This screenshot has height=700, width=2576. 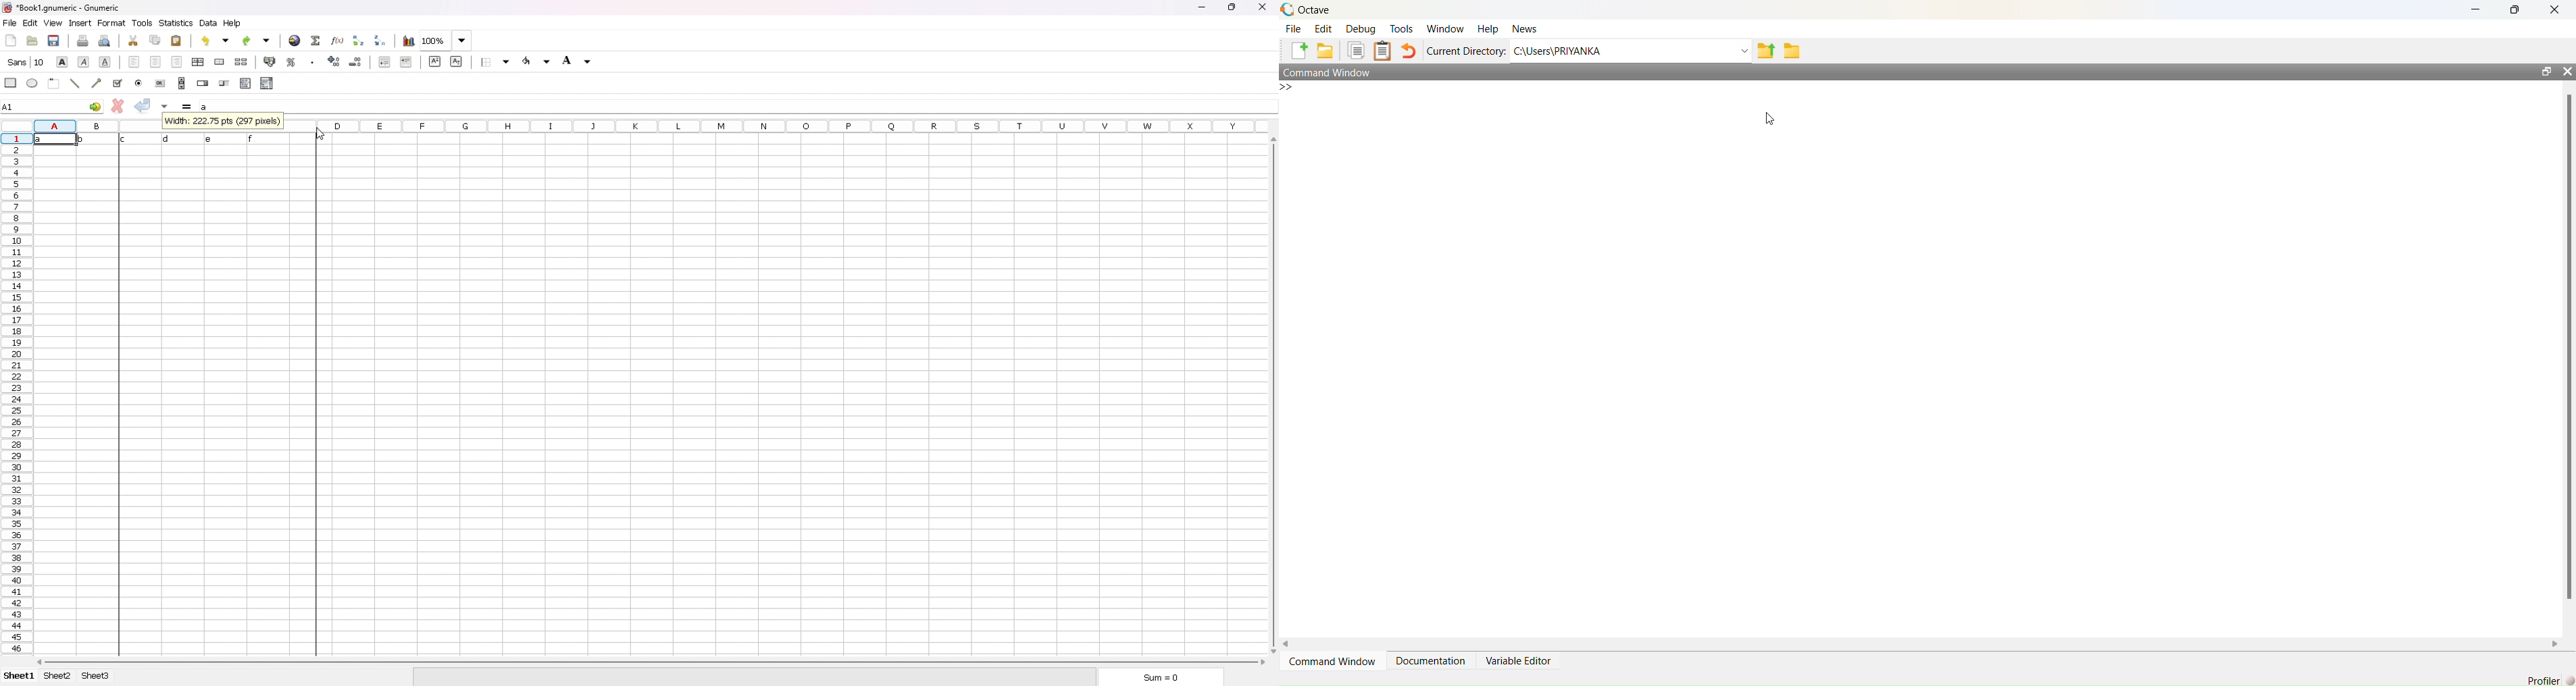 What do you see at coordinates (140, 83) in the screenshot?
I see `radio button` at bounding box center [140, 83].